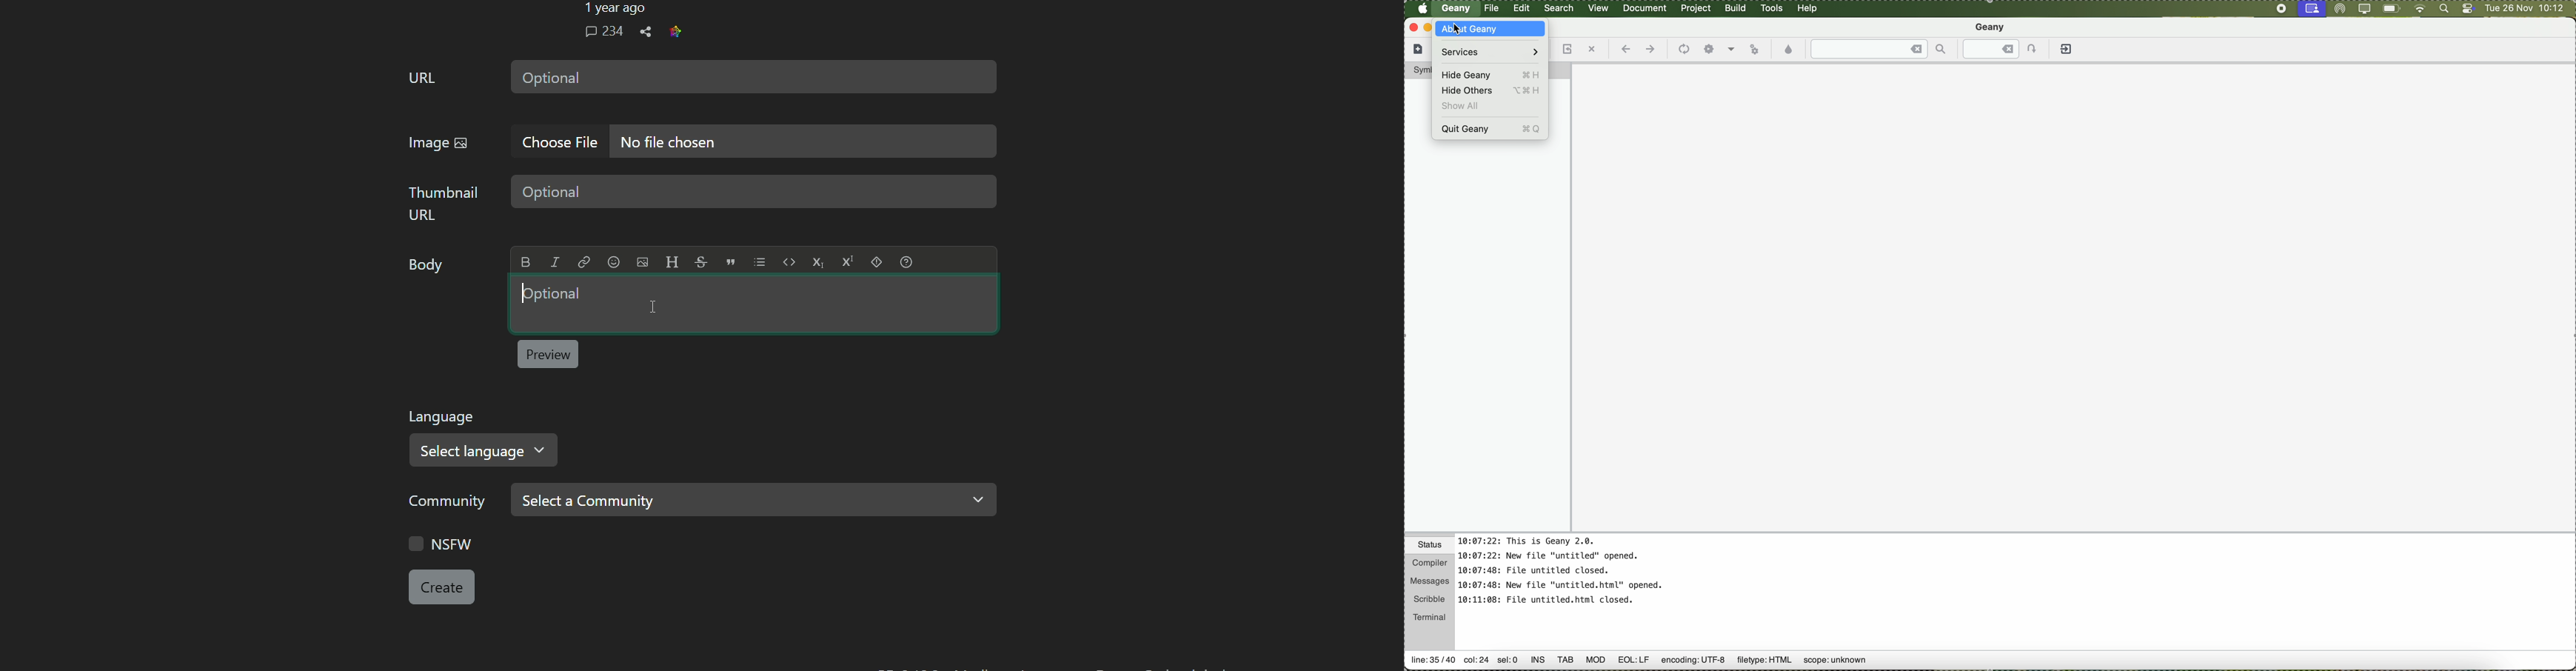  Describe the element at coordinates (1698, 9) in the screenshot. I see `project` at that location.